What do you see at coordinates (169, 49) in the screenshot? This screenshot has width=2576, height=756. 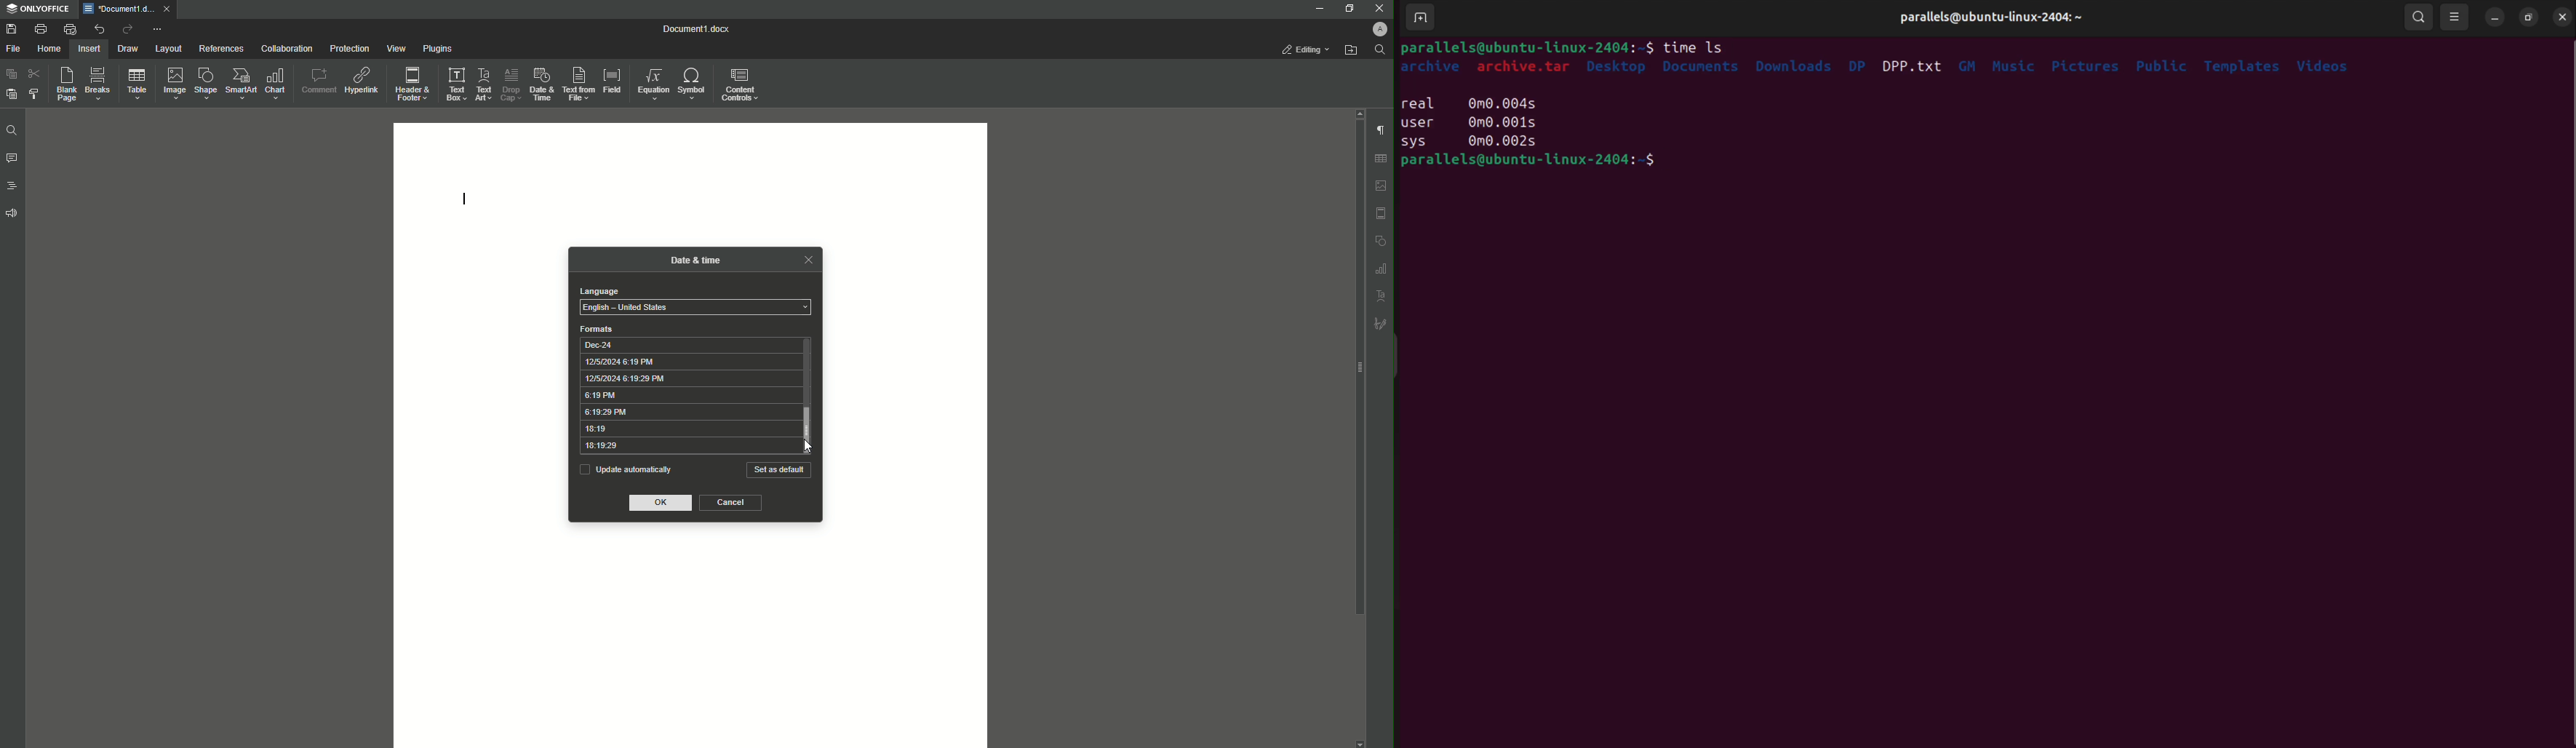 I see `Layout` at bounding box center [169, 49].